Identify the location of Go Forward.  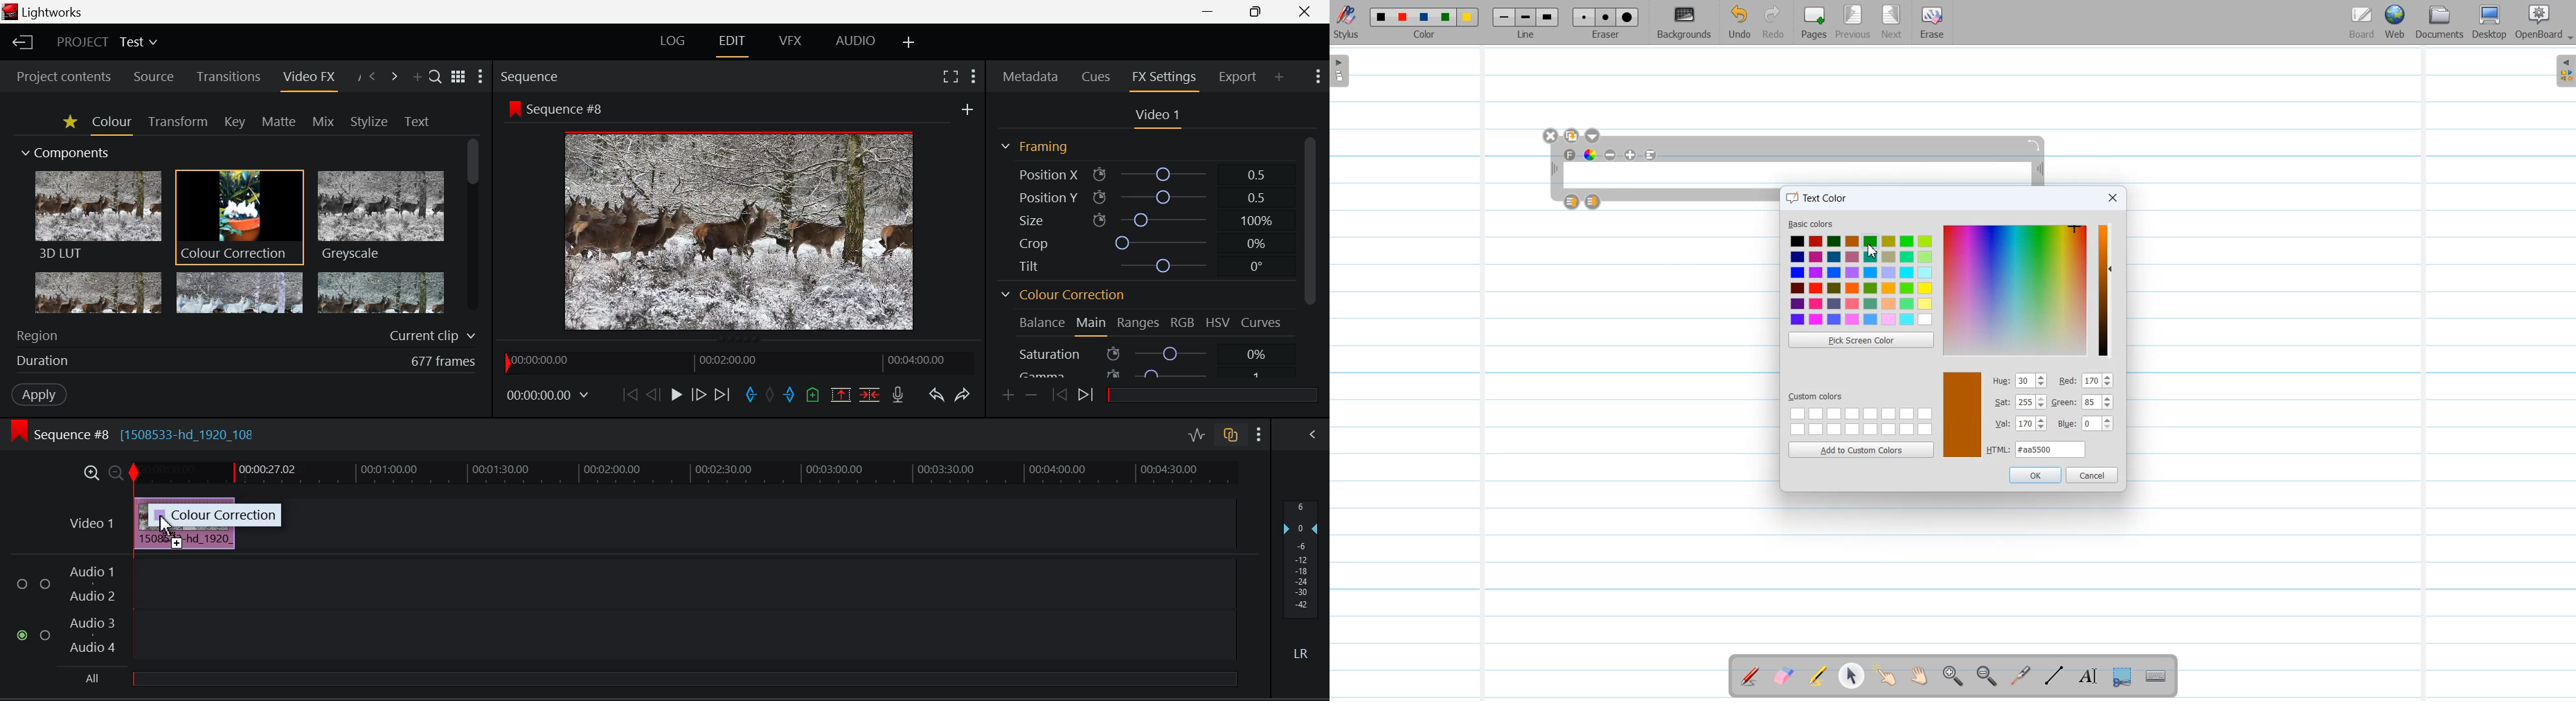
(698, 397).